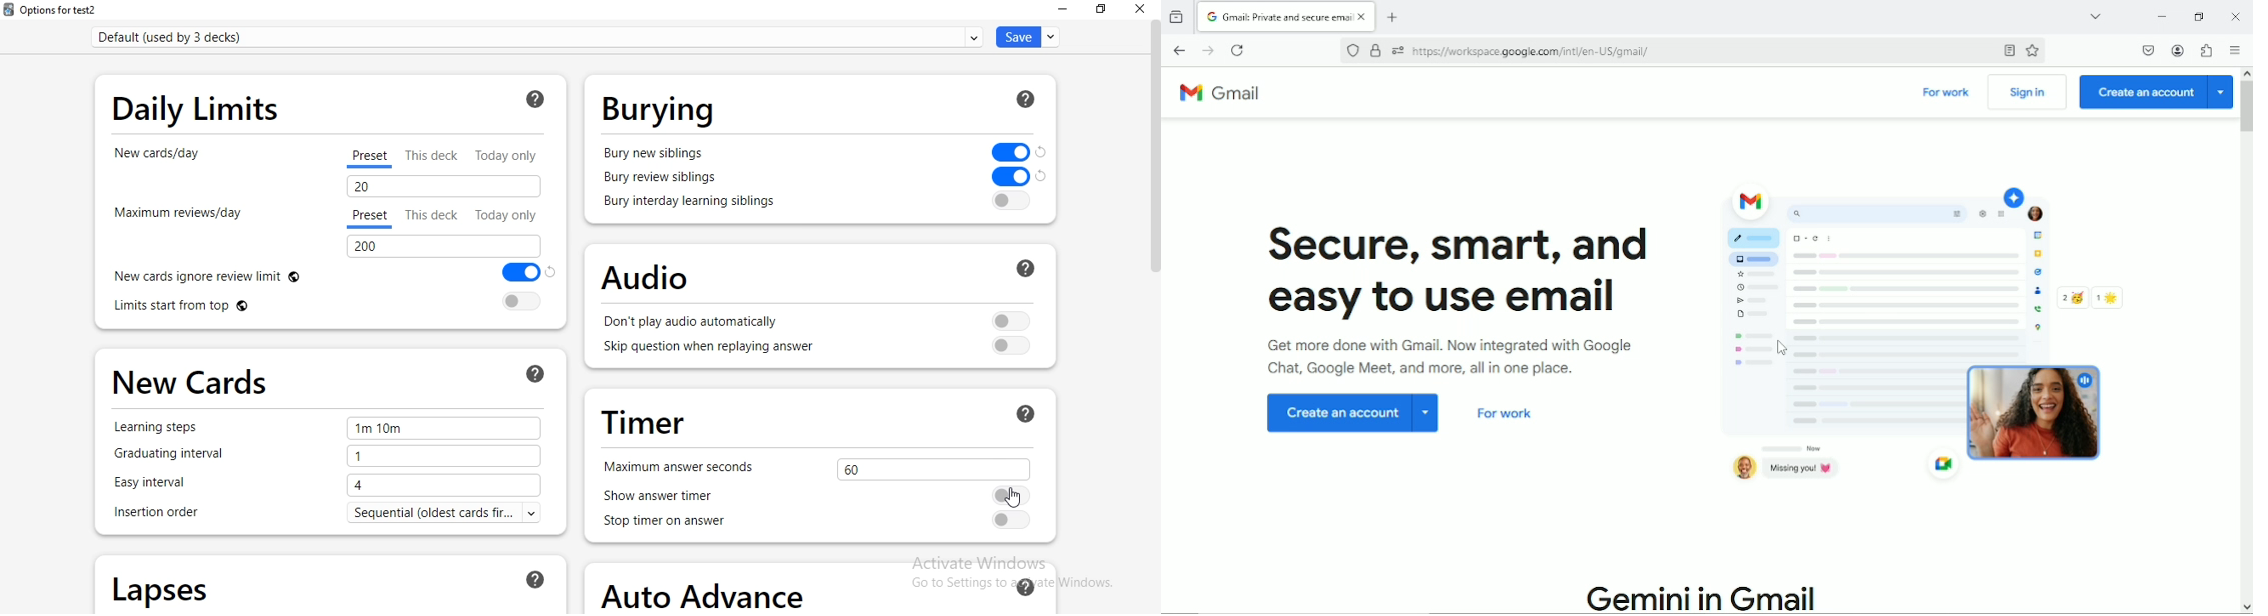 This screenshot has width=2268, height=616. What do you see at coordinates (1465, 362) in the screenshot?
I see `Get more done with Gmail. now integrated with Google chat, google meet and more, all in one place` at bounding box center [1465, 362].